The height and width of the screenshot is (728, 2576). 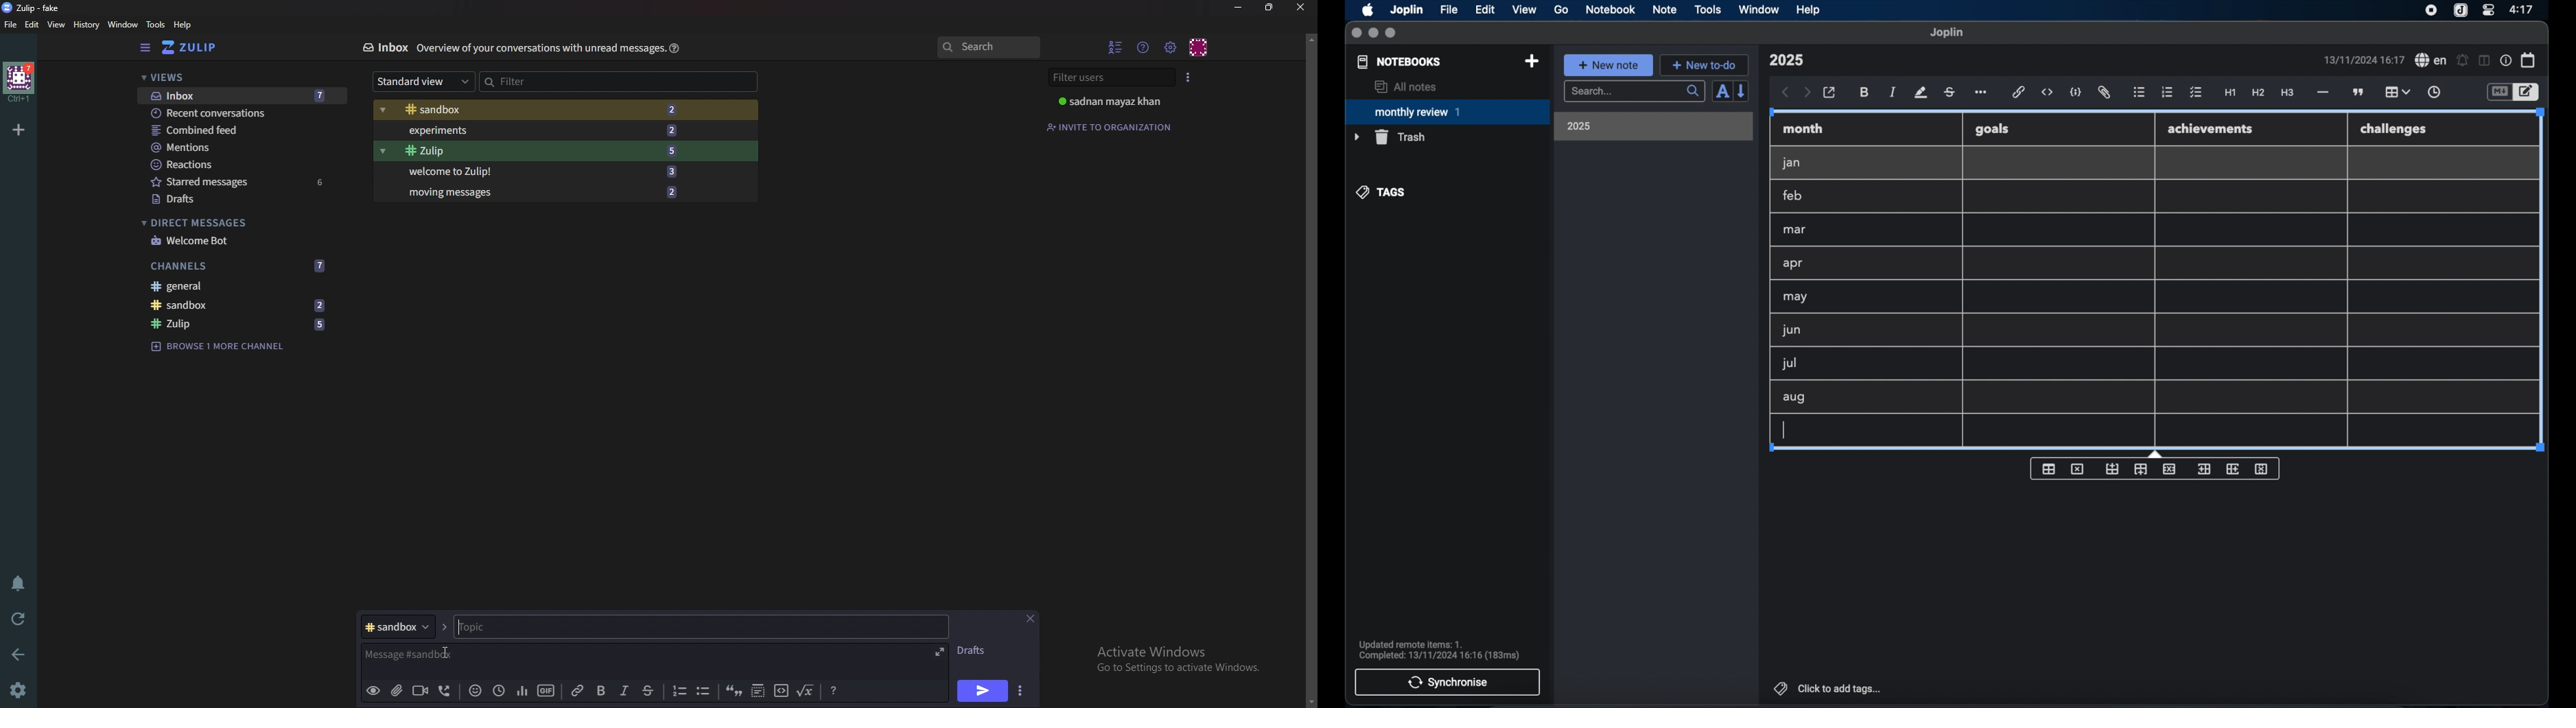 What do you see at coordinates (242, 78) in the screenshot?
I see `views` at bounding box center [242, 78].